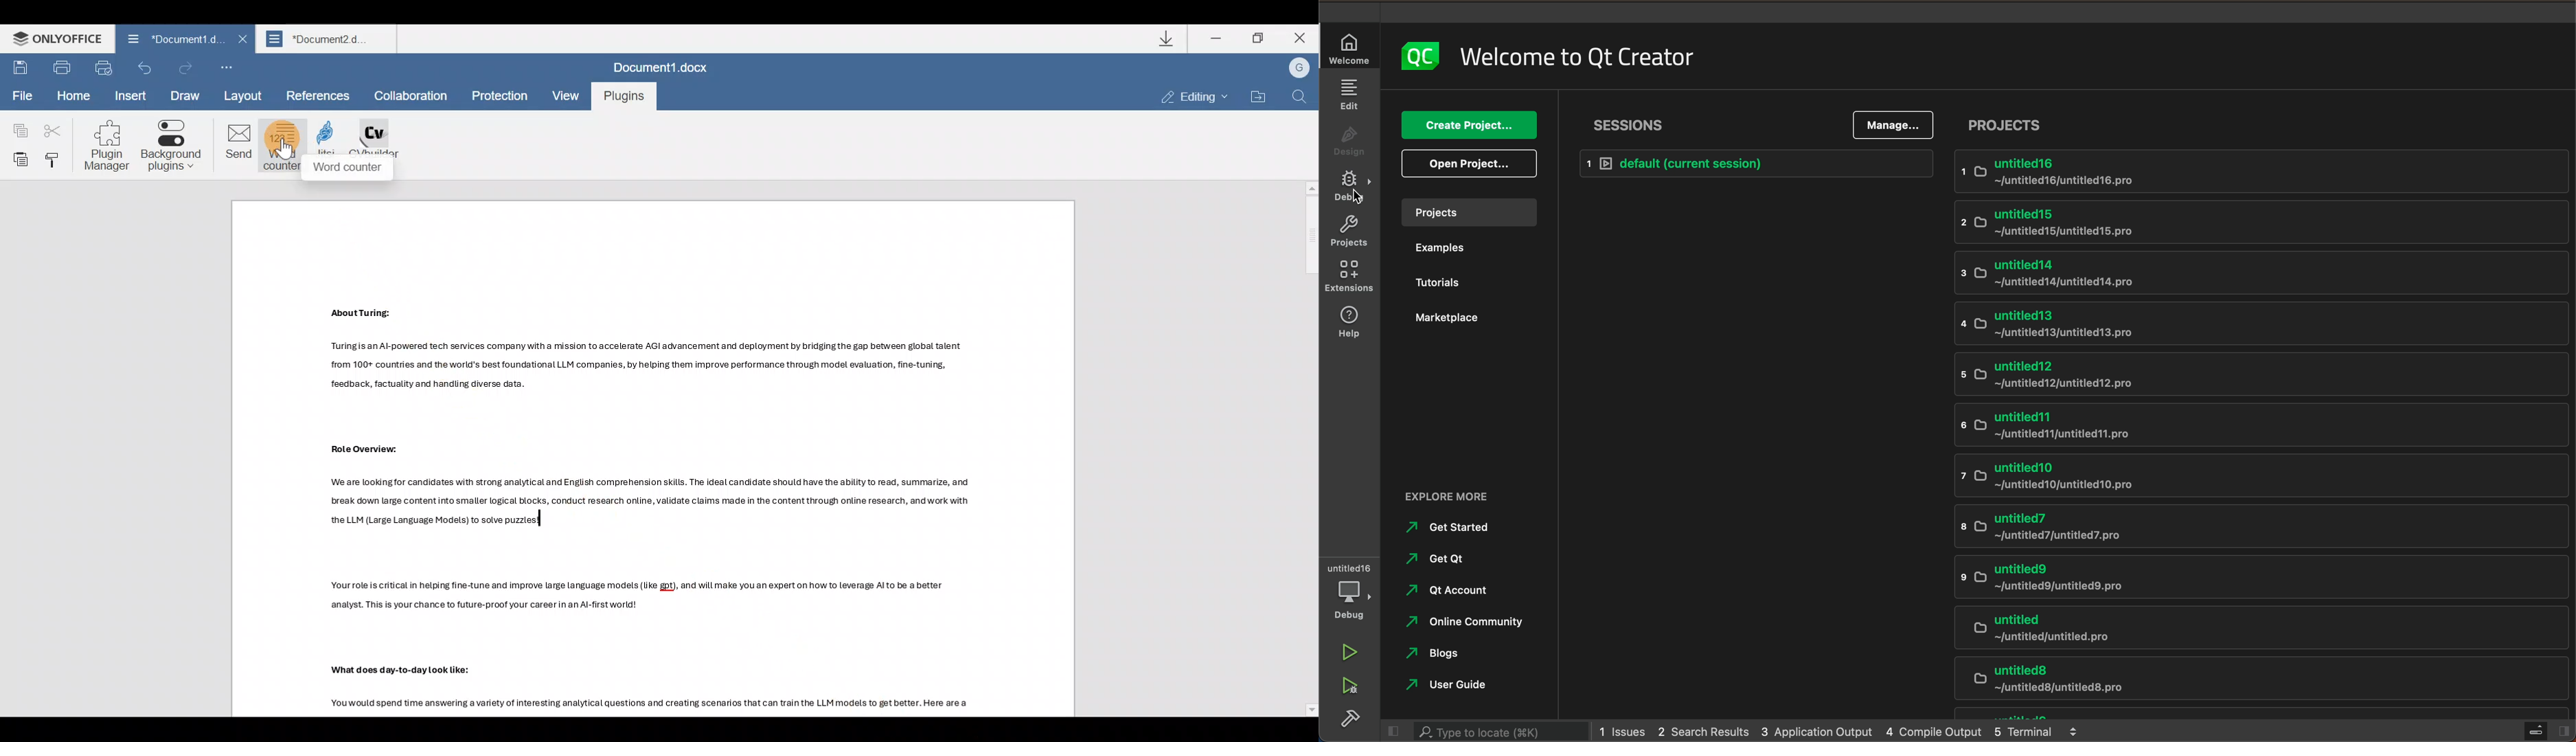 This screenshot has height=756, width=2576. Describe the element at coordinates (1302, 98) in the screenshot. I see `Find` at that location.